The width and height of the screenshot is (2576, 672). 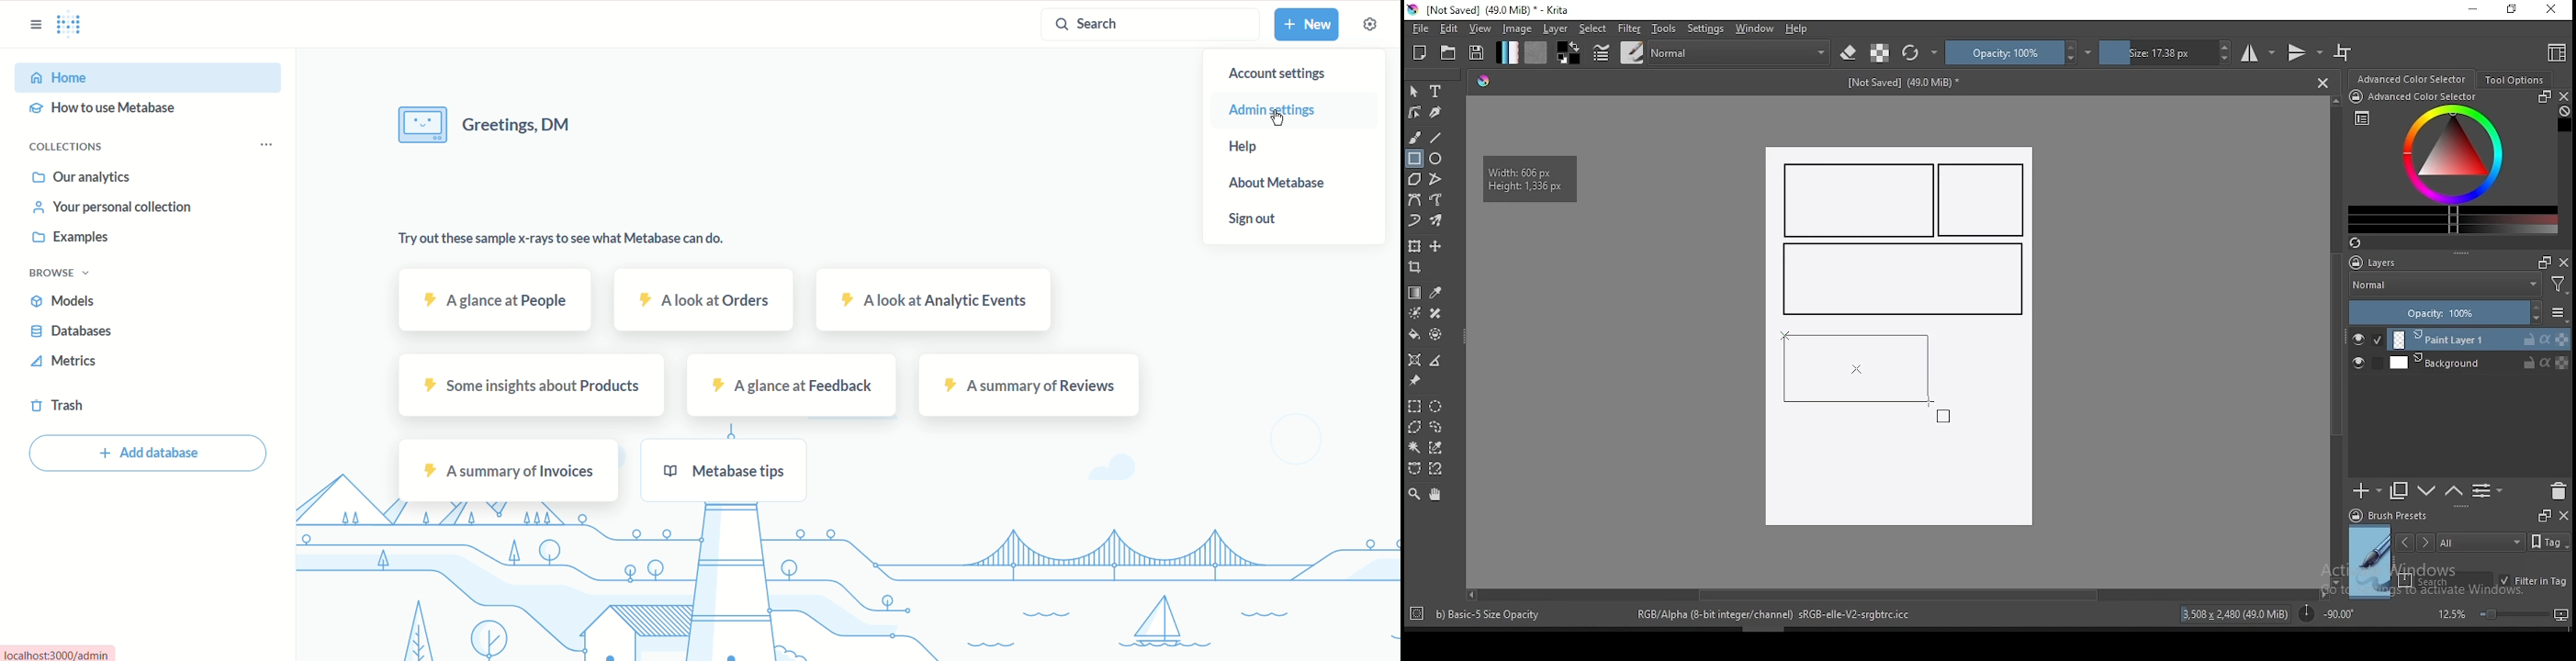 What do you see at coordinates (2563, 96) in the screenshot?
I see `close docker` at bounding box center [2563, 96].